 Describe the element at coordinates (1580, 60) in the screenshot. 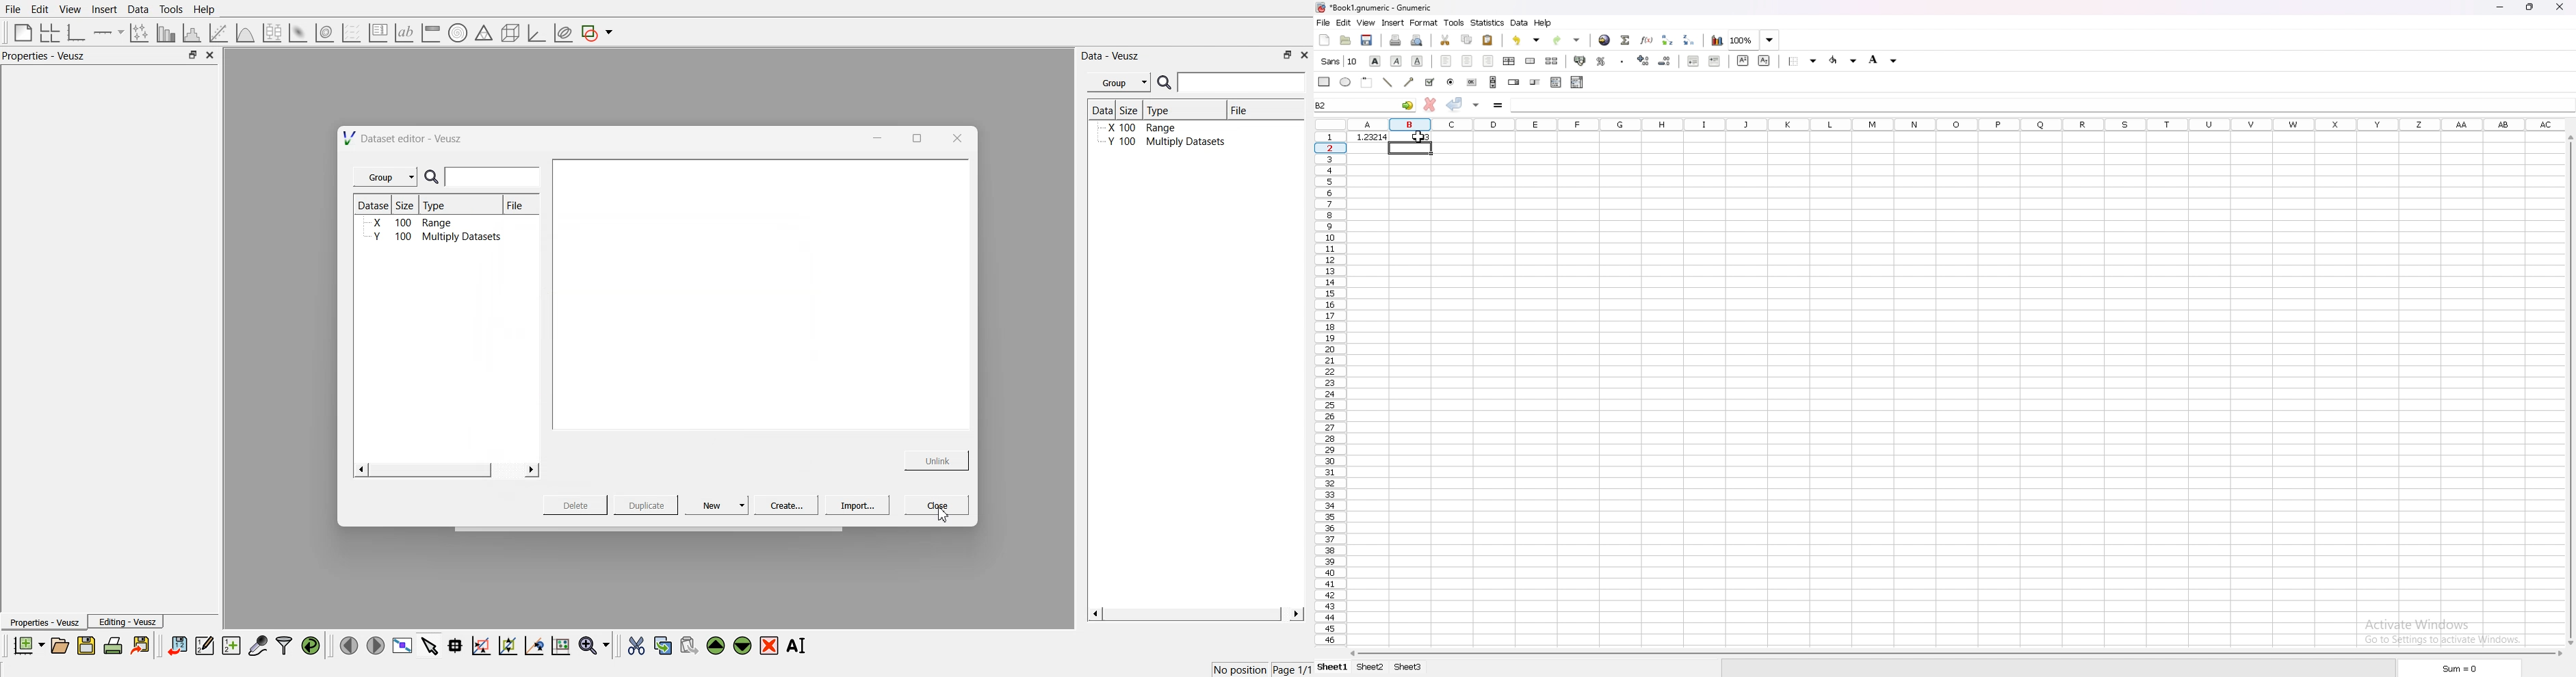

I see `accounting` at that location.